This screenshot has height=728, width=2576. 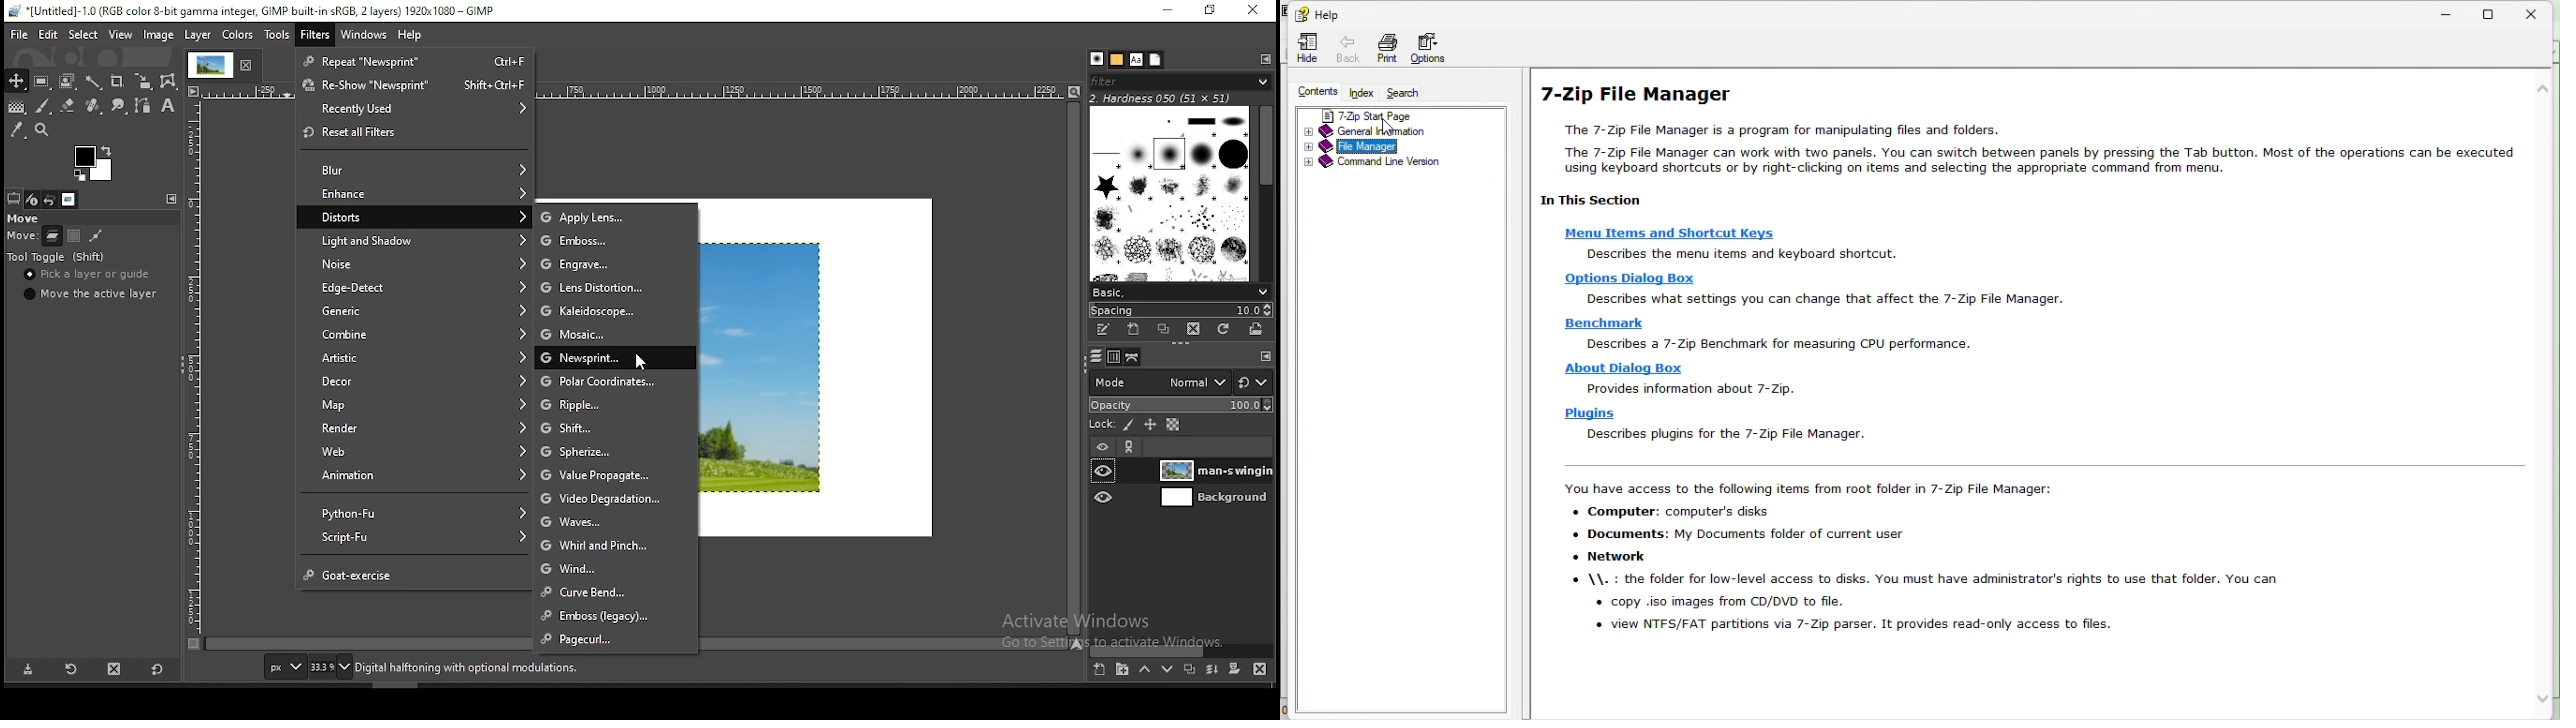 I want to click on web, so click(x=414, y=451).